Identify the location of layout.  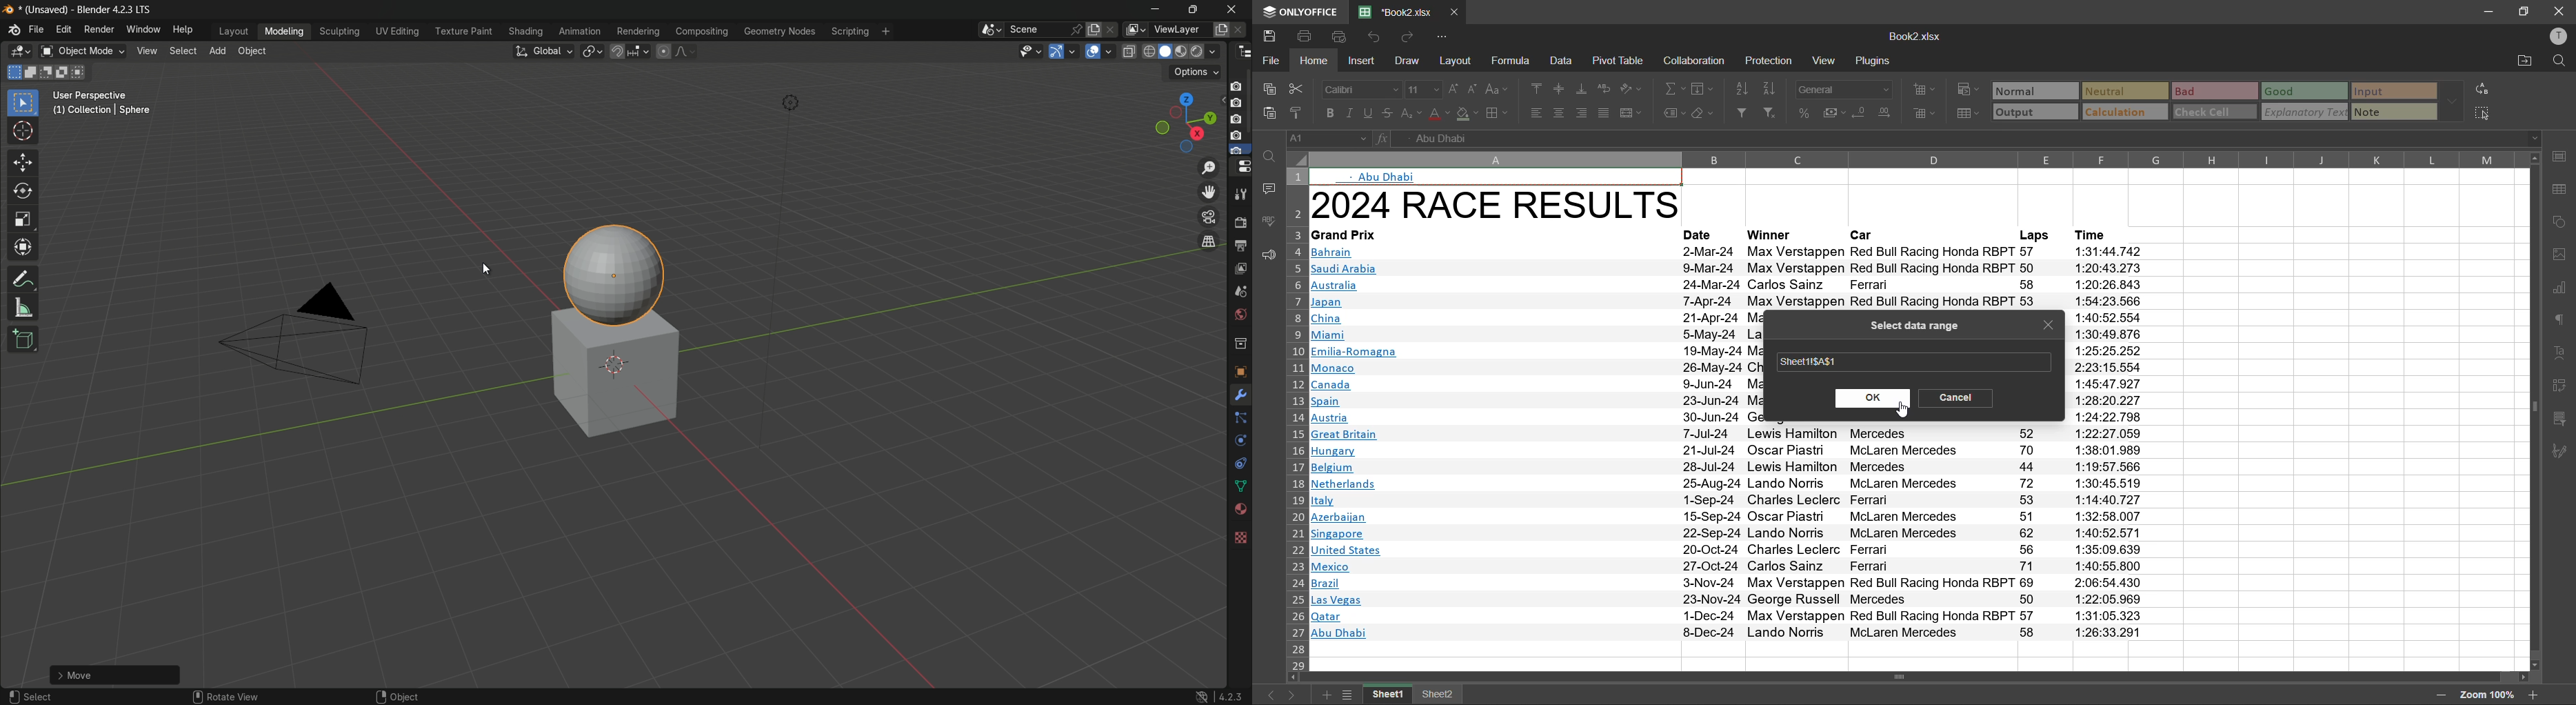
(1453, 61).